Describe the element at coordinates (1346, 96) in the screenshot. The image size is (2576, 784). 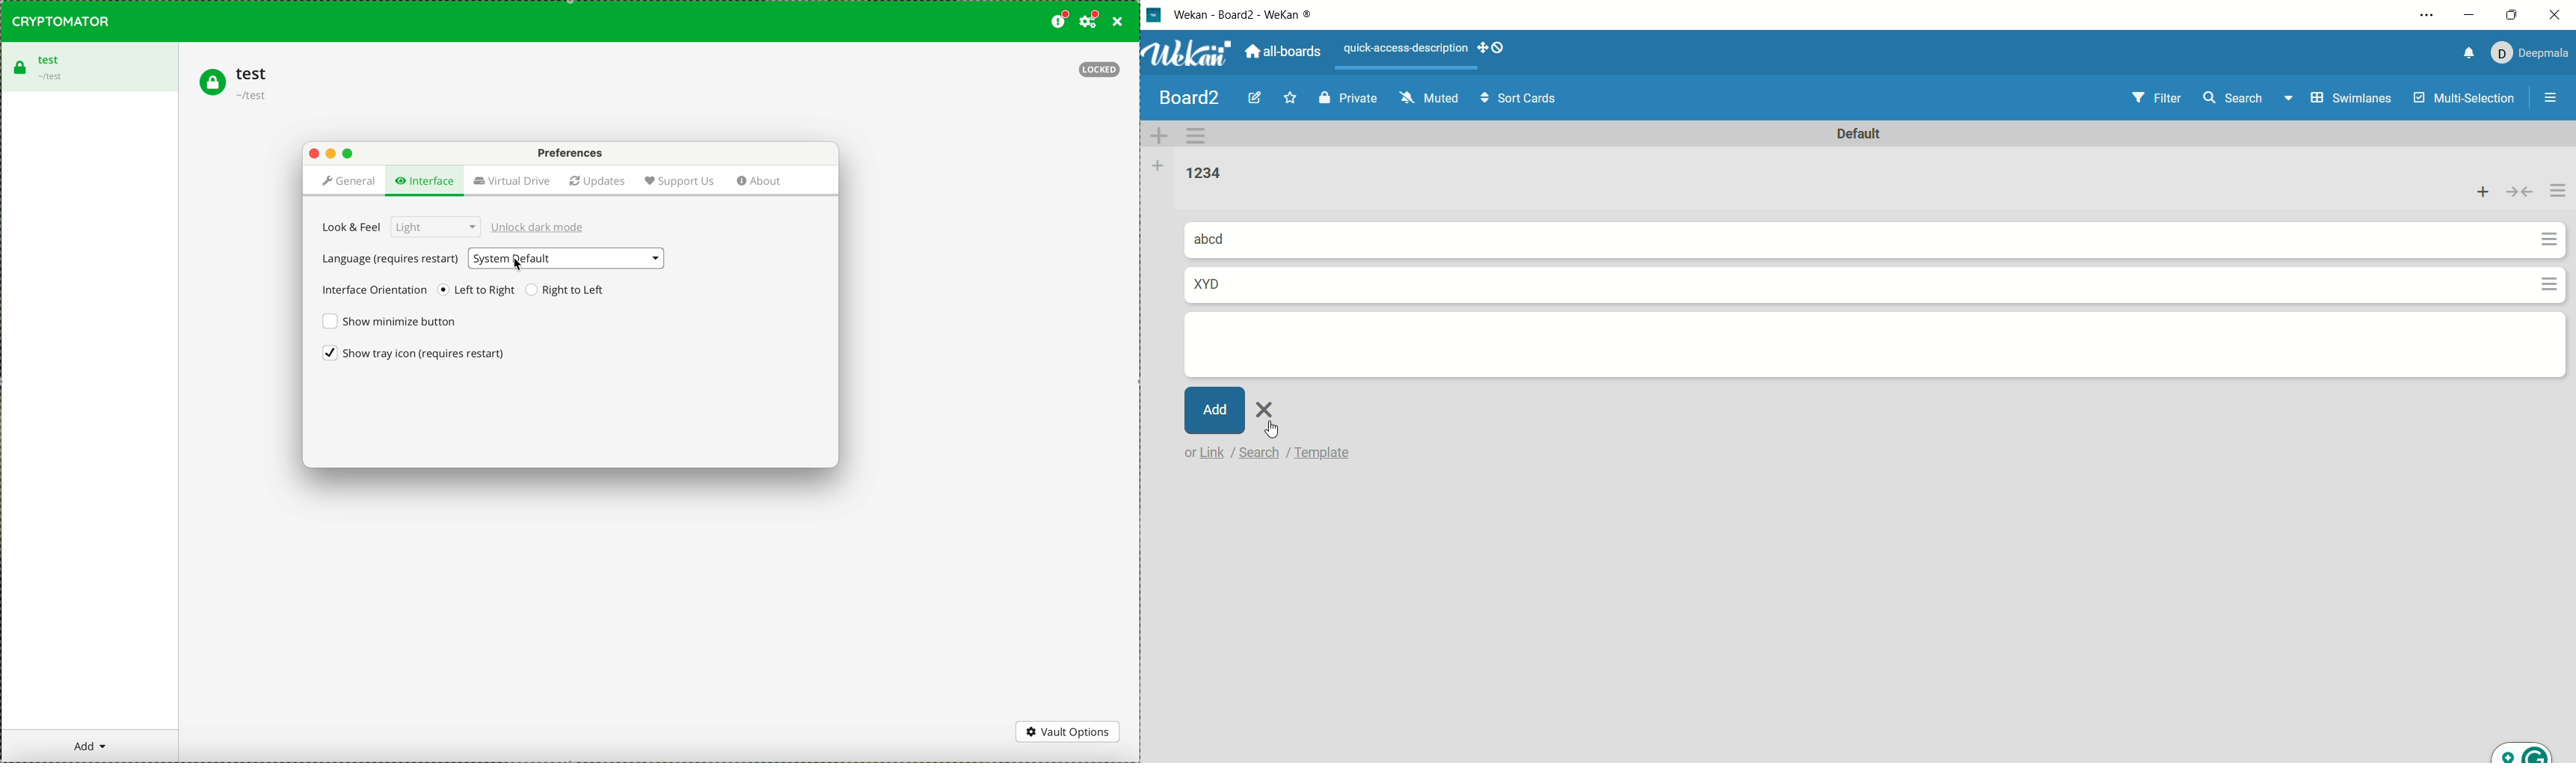
I see `private` at that location.